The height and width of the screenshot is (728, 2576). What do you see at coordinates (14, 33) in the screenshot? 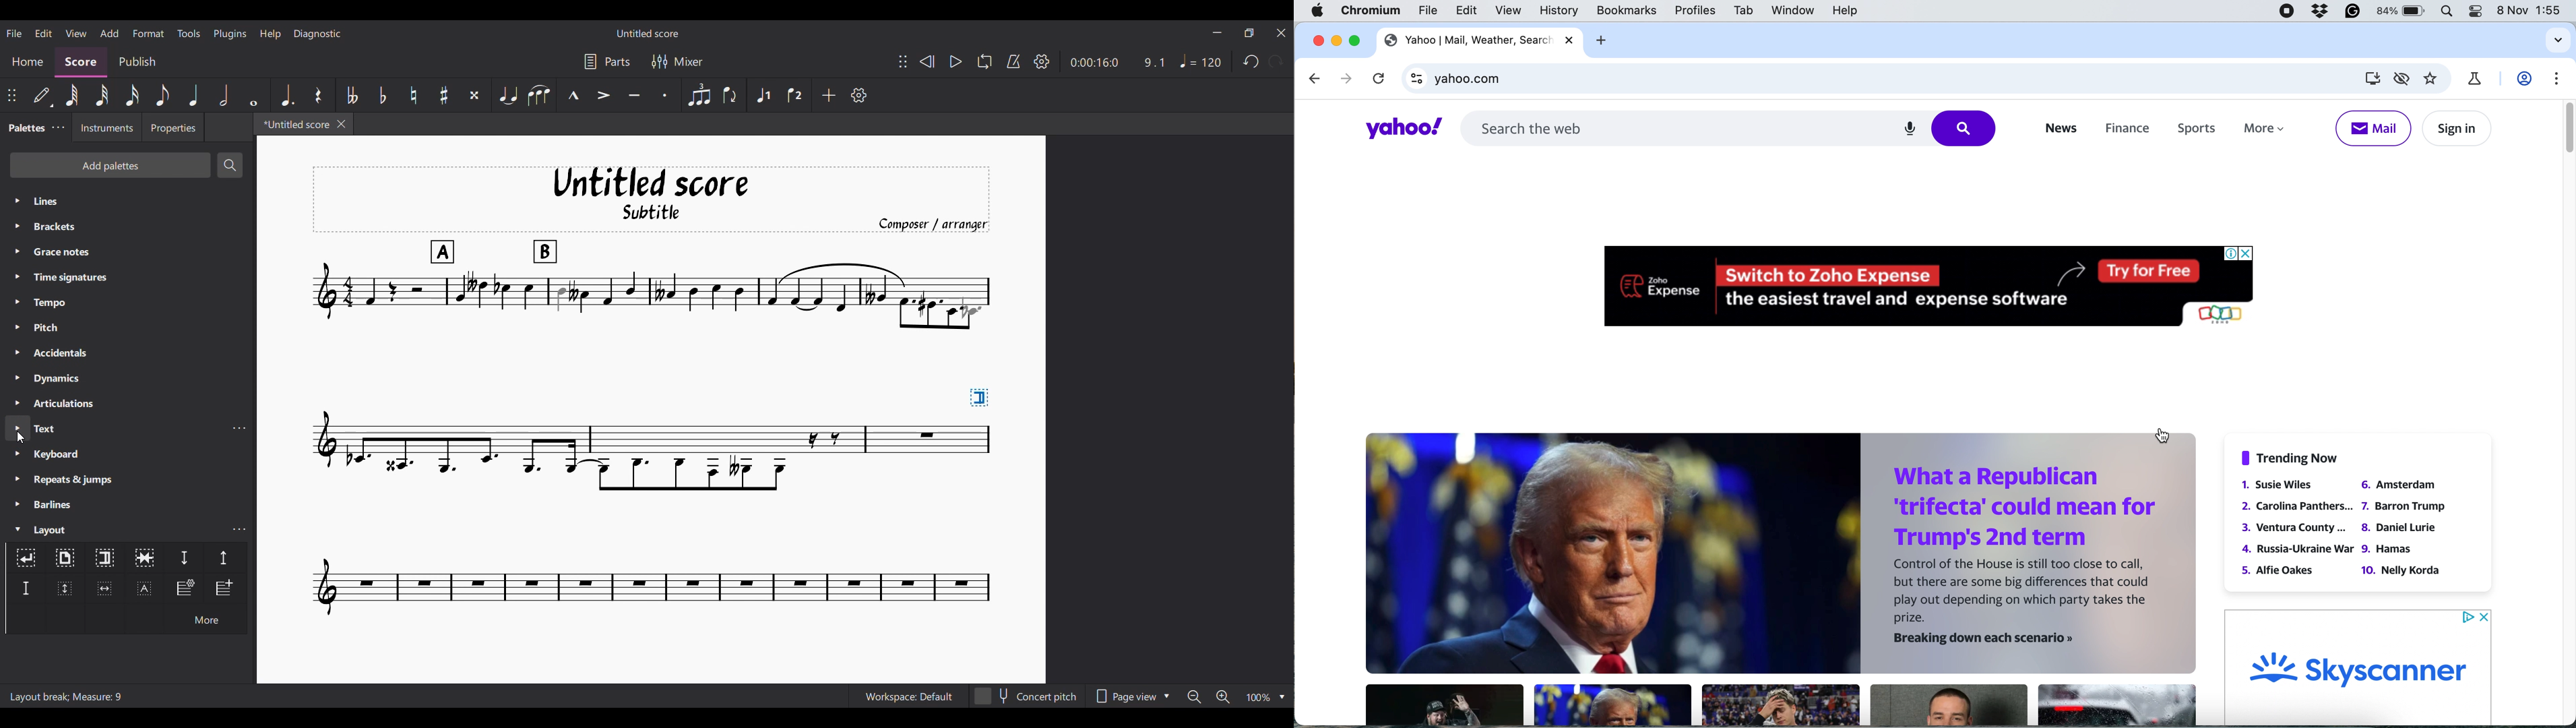
I see `File menu` at bounding box center [14, 33].